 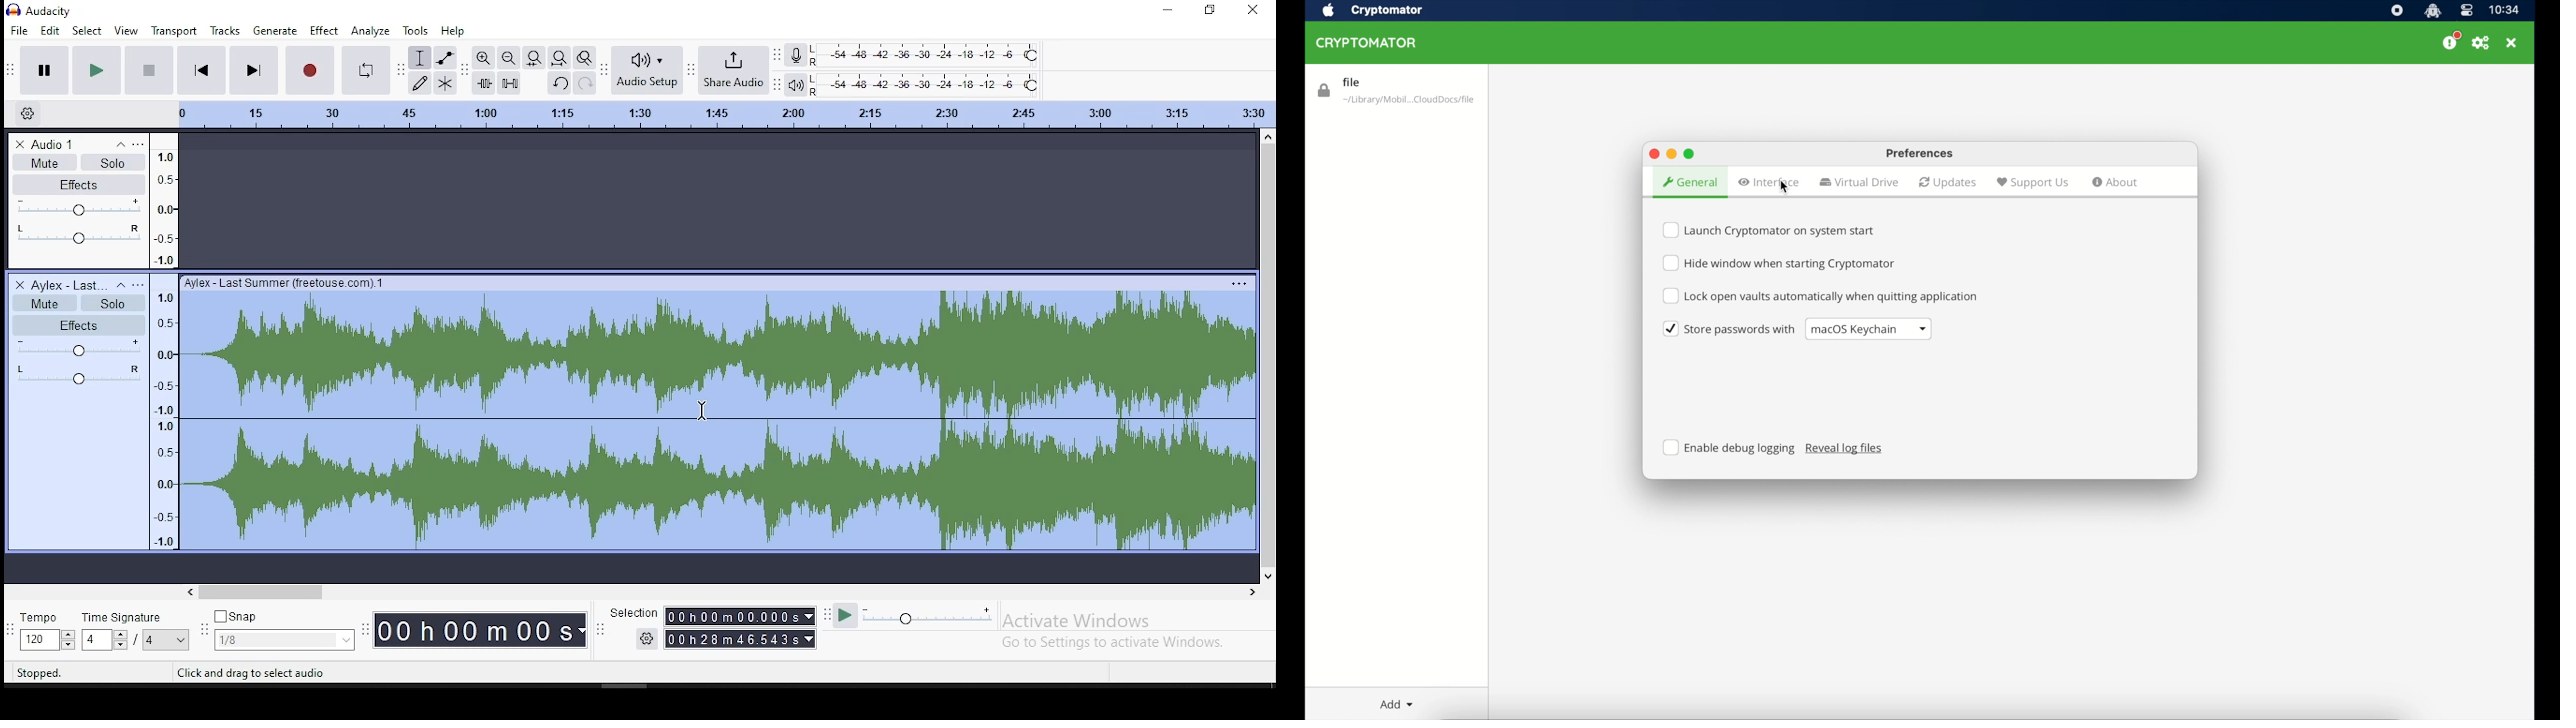 What do you see at coordinates (445, 83) in the screenshot?
I see `multi tool` at bounding box center [445, 83].